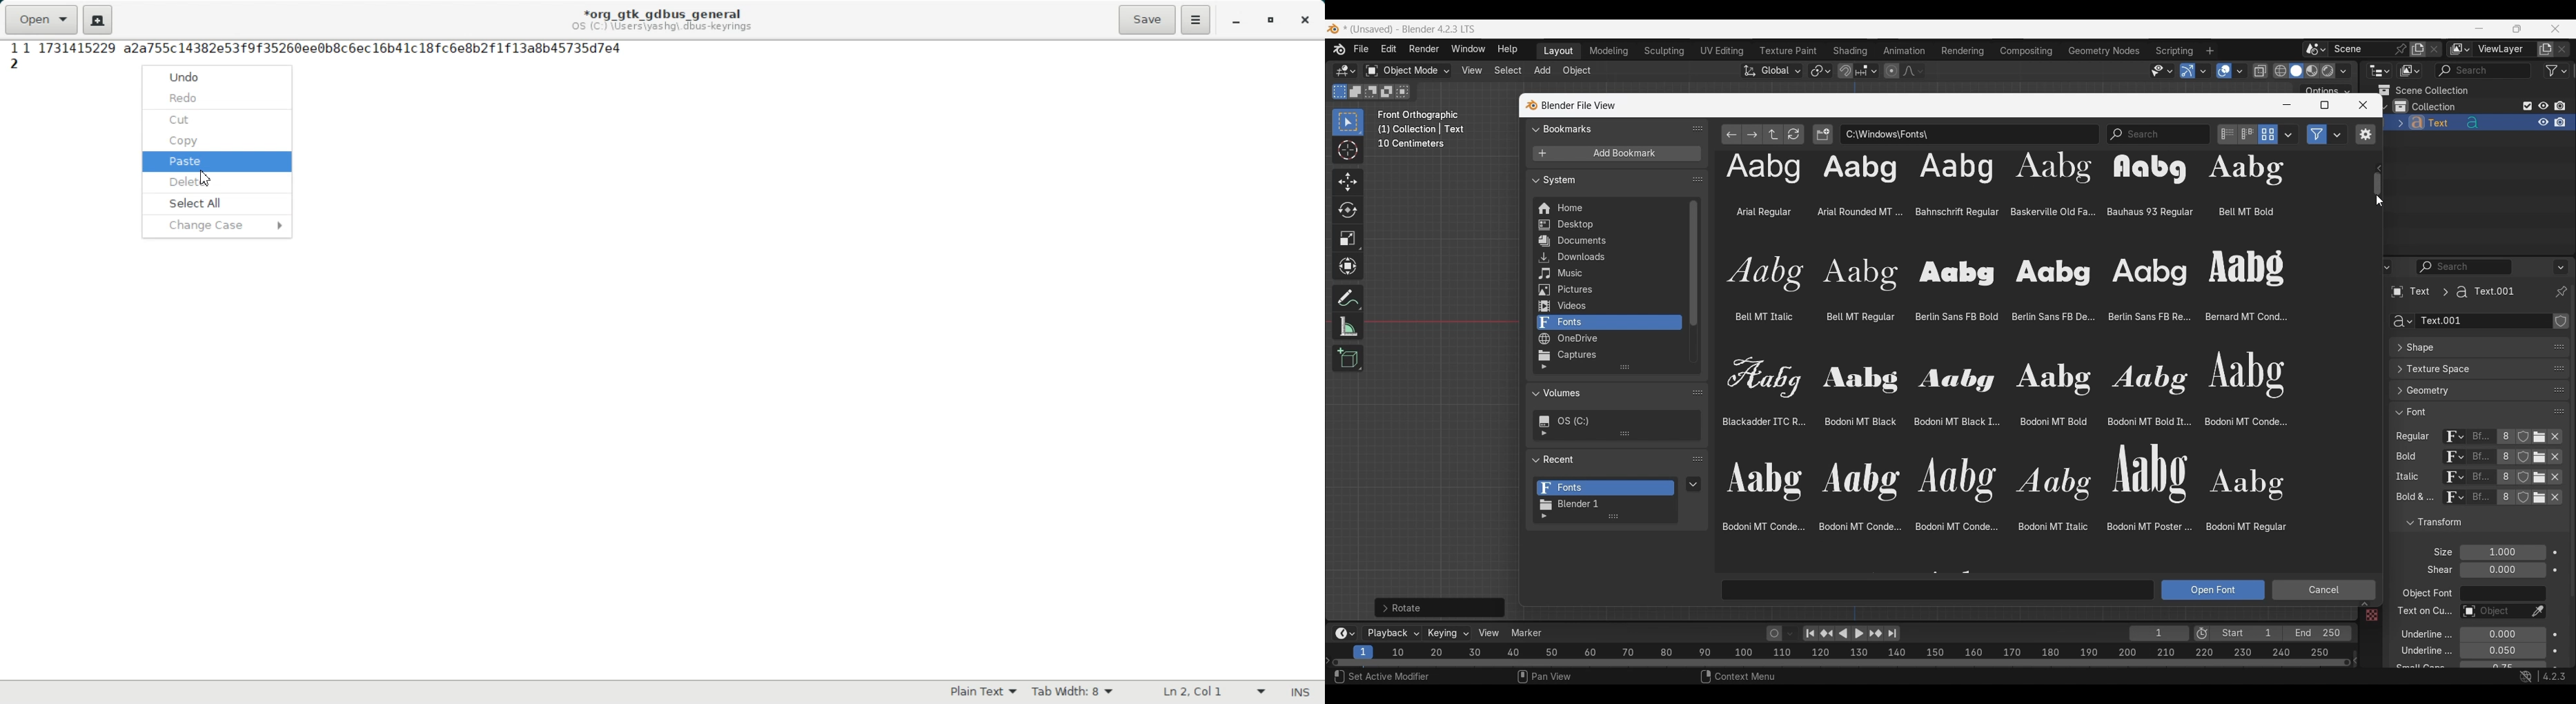  What do you see at coordinates (2227, 134) in the screenshot?
I see `Display settings, vertical list` at bounding box center [2227, 134].